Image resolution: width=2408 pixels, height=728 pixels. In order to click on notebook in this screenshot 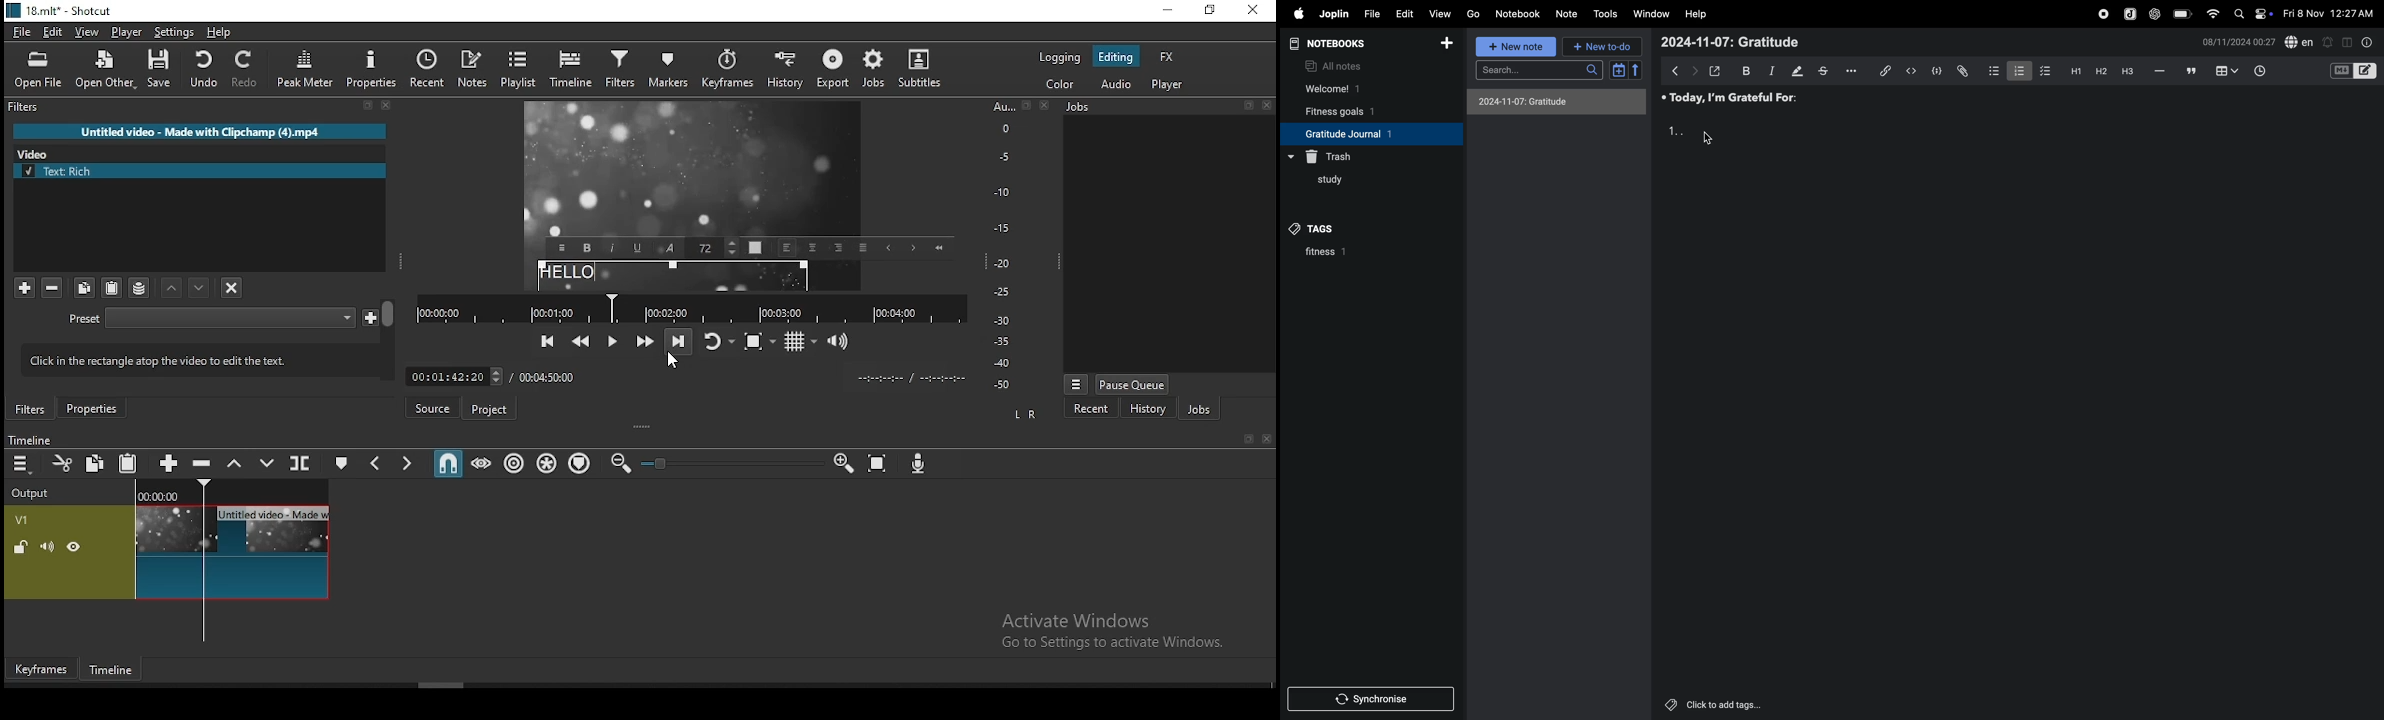, I will do `click(1518, 14)`.